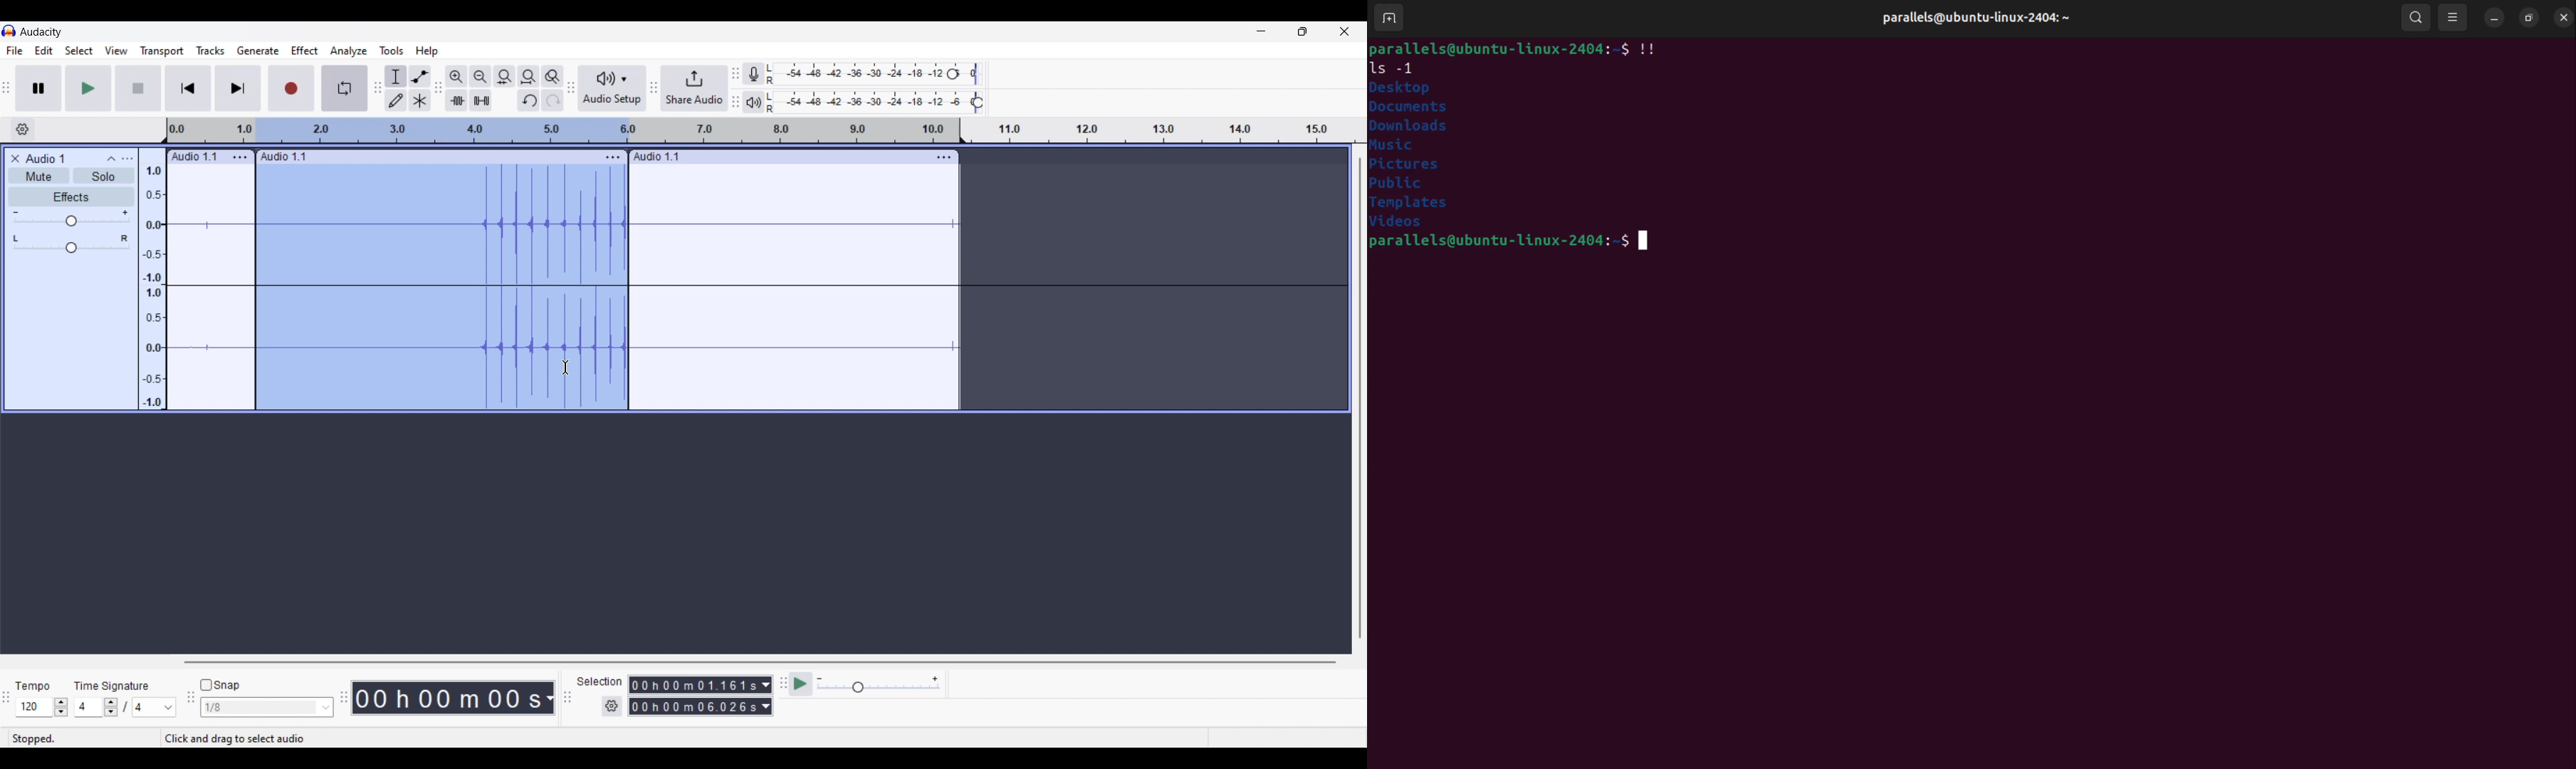 This screenshot has width=2576, height=784. What do you see at coordinates (978, 103) in the screenshot?
I see `Playback level header` at bounding box center [978, 103].